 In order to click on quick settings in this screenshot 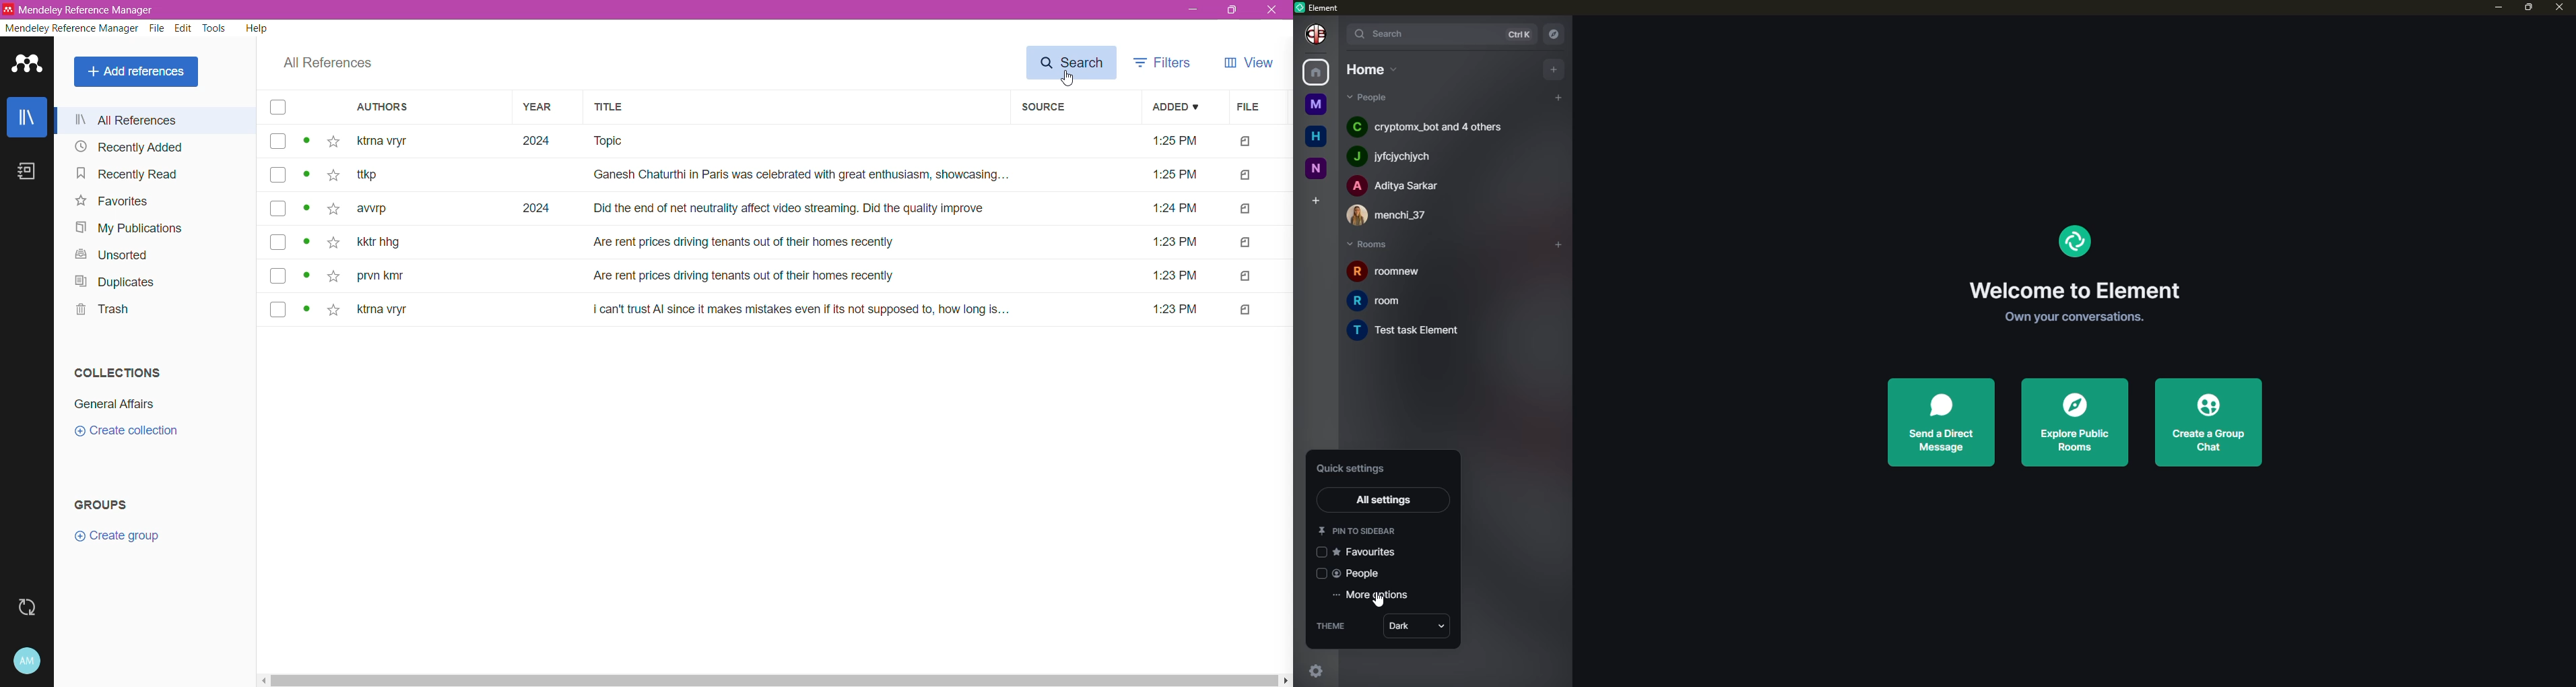, I will do `click(1355, 468)`.